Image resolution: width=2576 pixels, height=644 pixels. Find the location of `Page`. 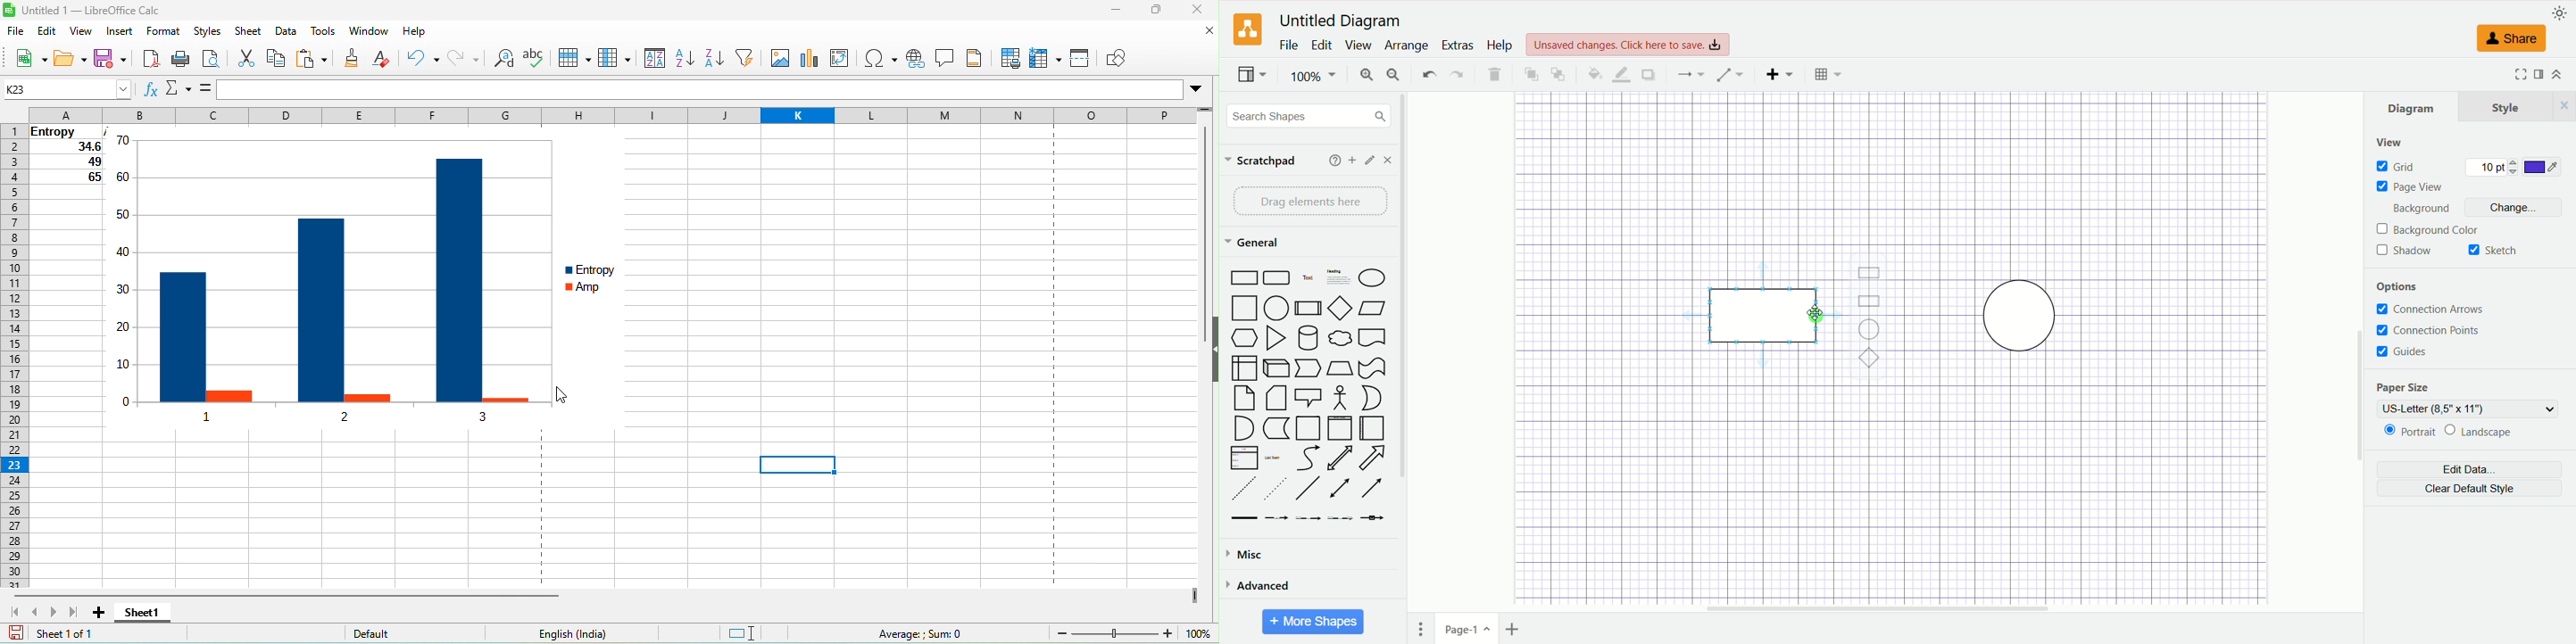

Page is located at coordinates (1245, 398).